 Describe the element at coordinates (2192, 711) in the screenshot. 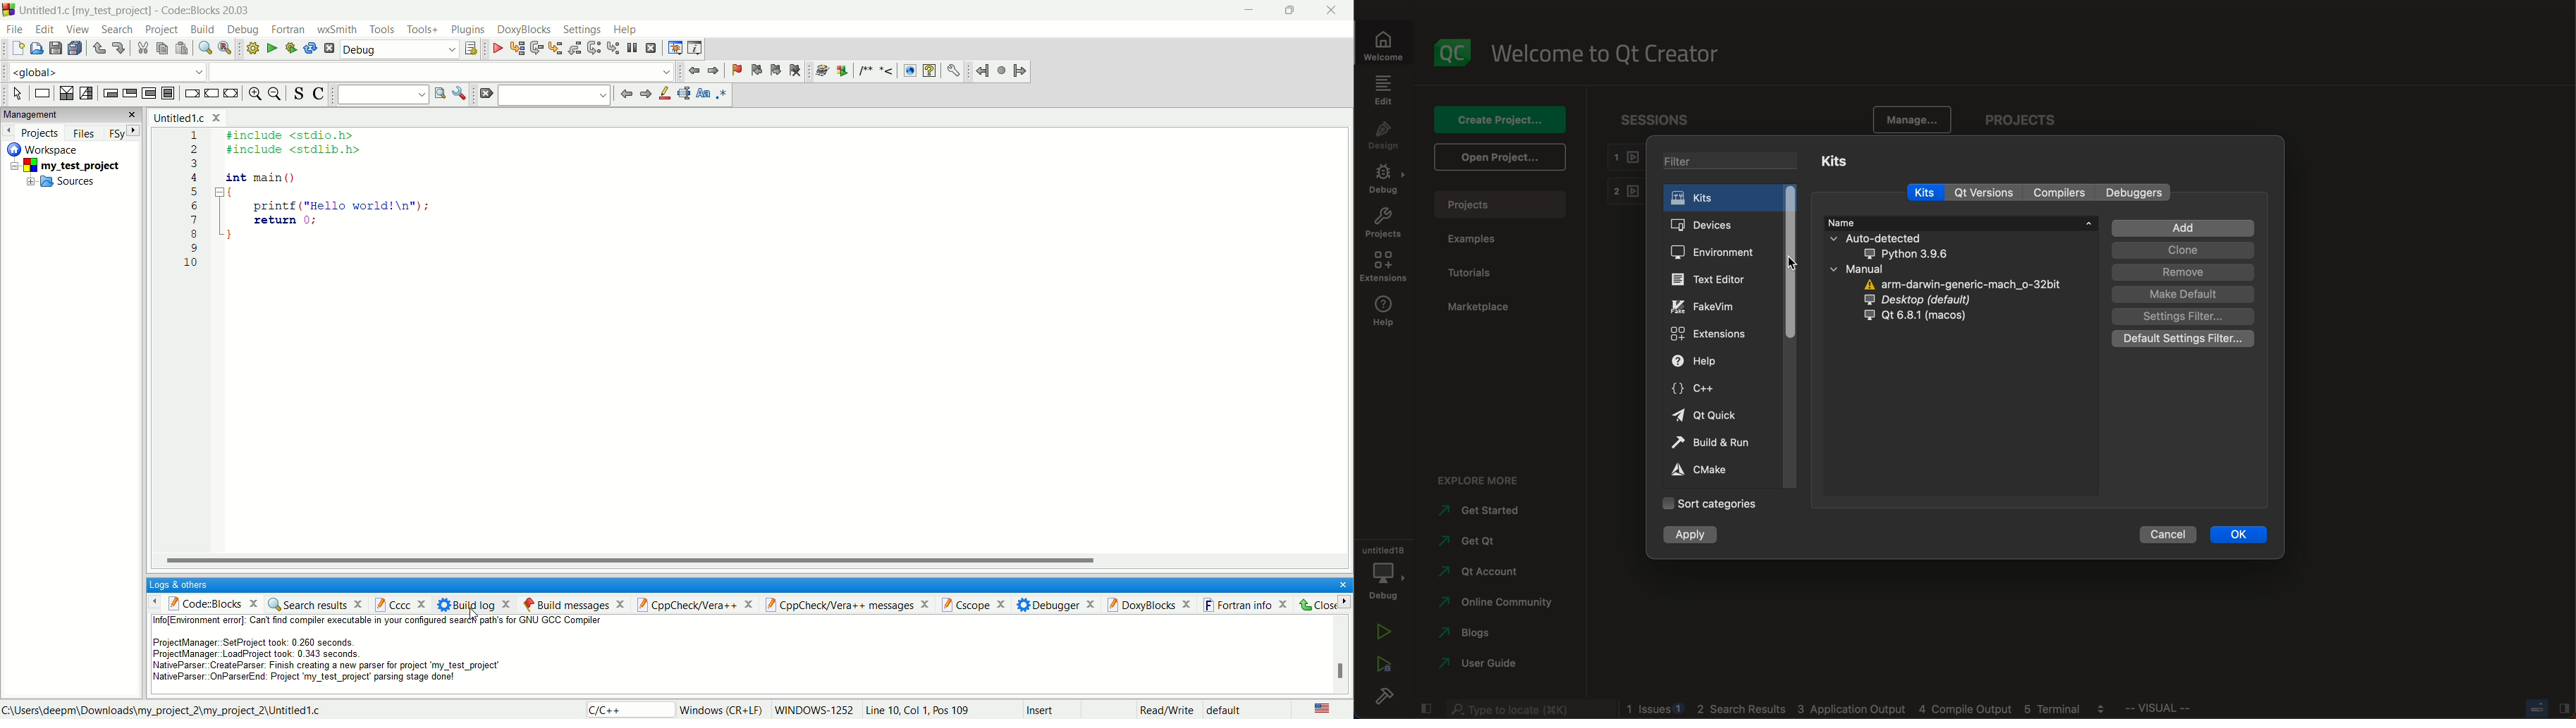

I see `visual` at that location.